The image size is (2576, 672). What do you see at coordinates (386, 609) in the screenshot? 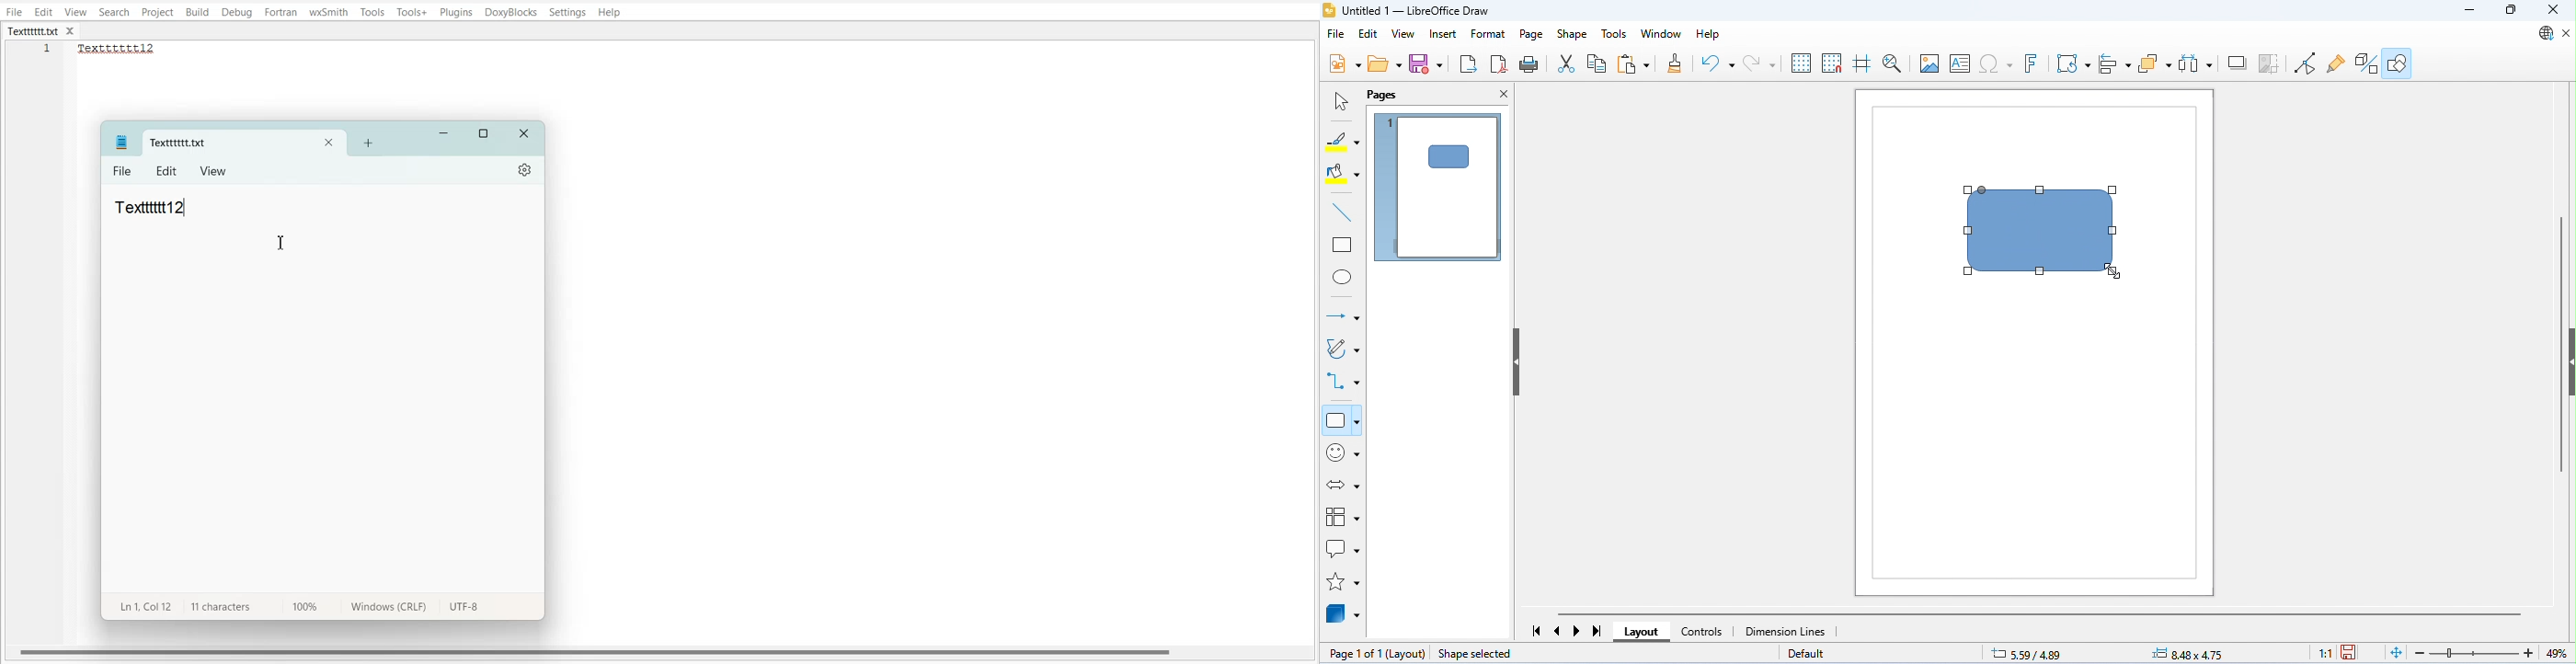
I see `Windows (CRLF)` at bounding box center [386, 609].